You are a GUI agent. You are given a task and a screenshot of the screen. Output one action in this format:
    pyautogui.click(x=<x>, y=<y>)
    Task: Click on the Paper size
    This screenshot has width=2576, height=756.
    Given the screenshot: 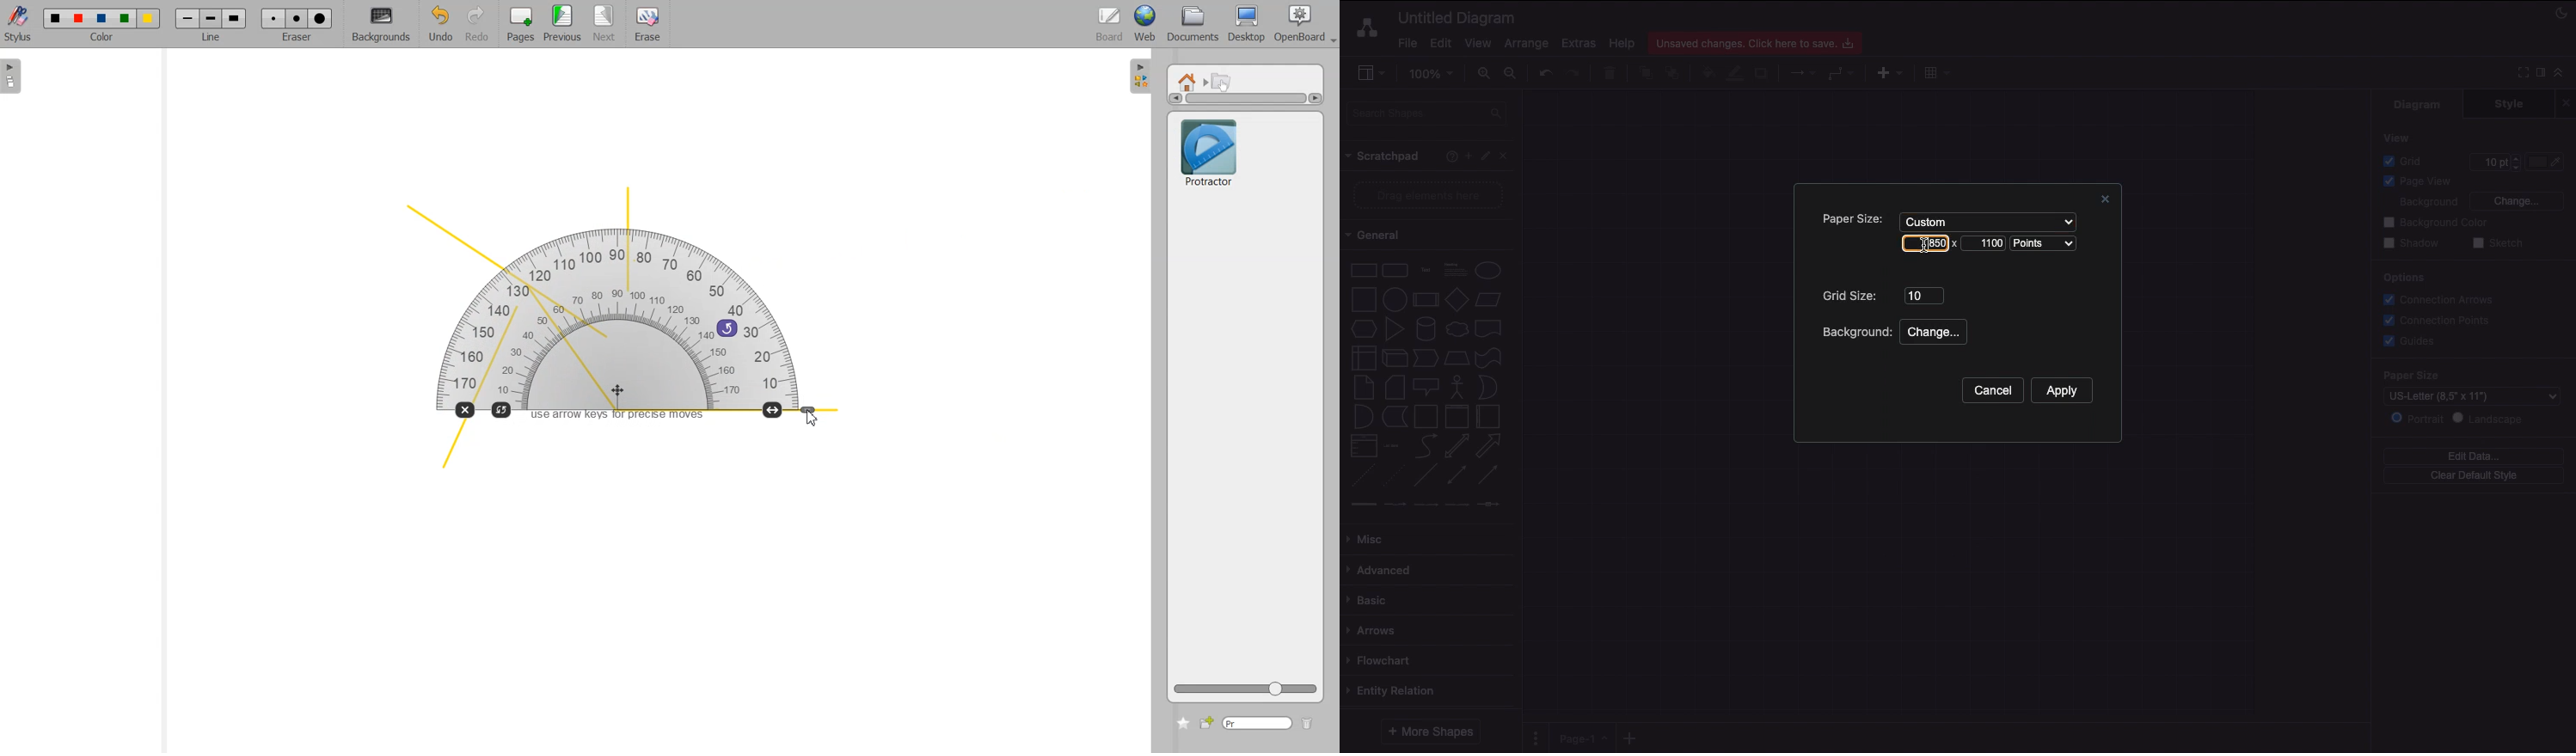 What is the action you would take?
    pyautogui.click(x=1847, y=218)
    